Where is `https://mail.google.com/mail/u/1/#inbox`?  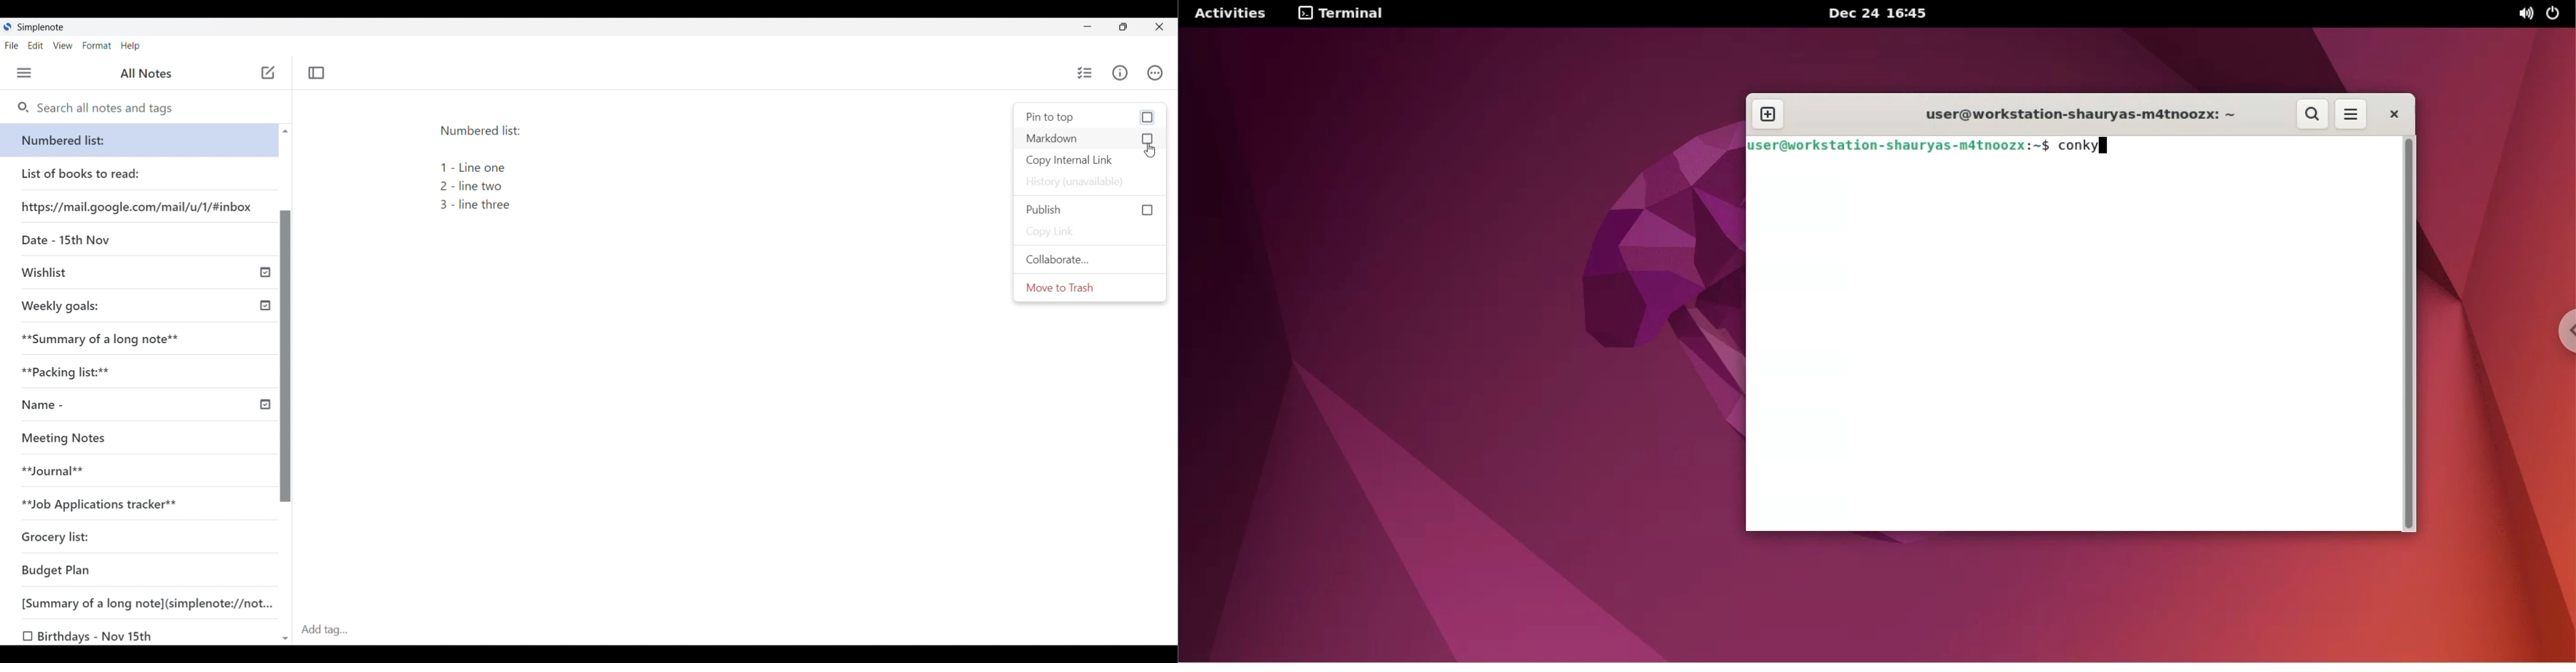 https://mail.google.com/mail/u/1/#inbox is located at coordinates (139, 207).